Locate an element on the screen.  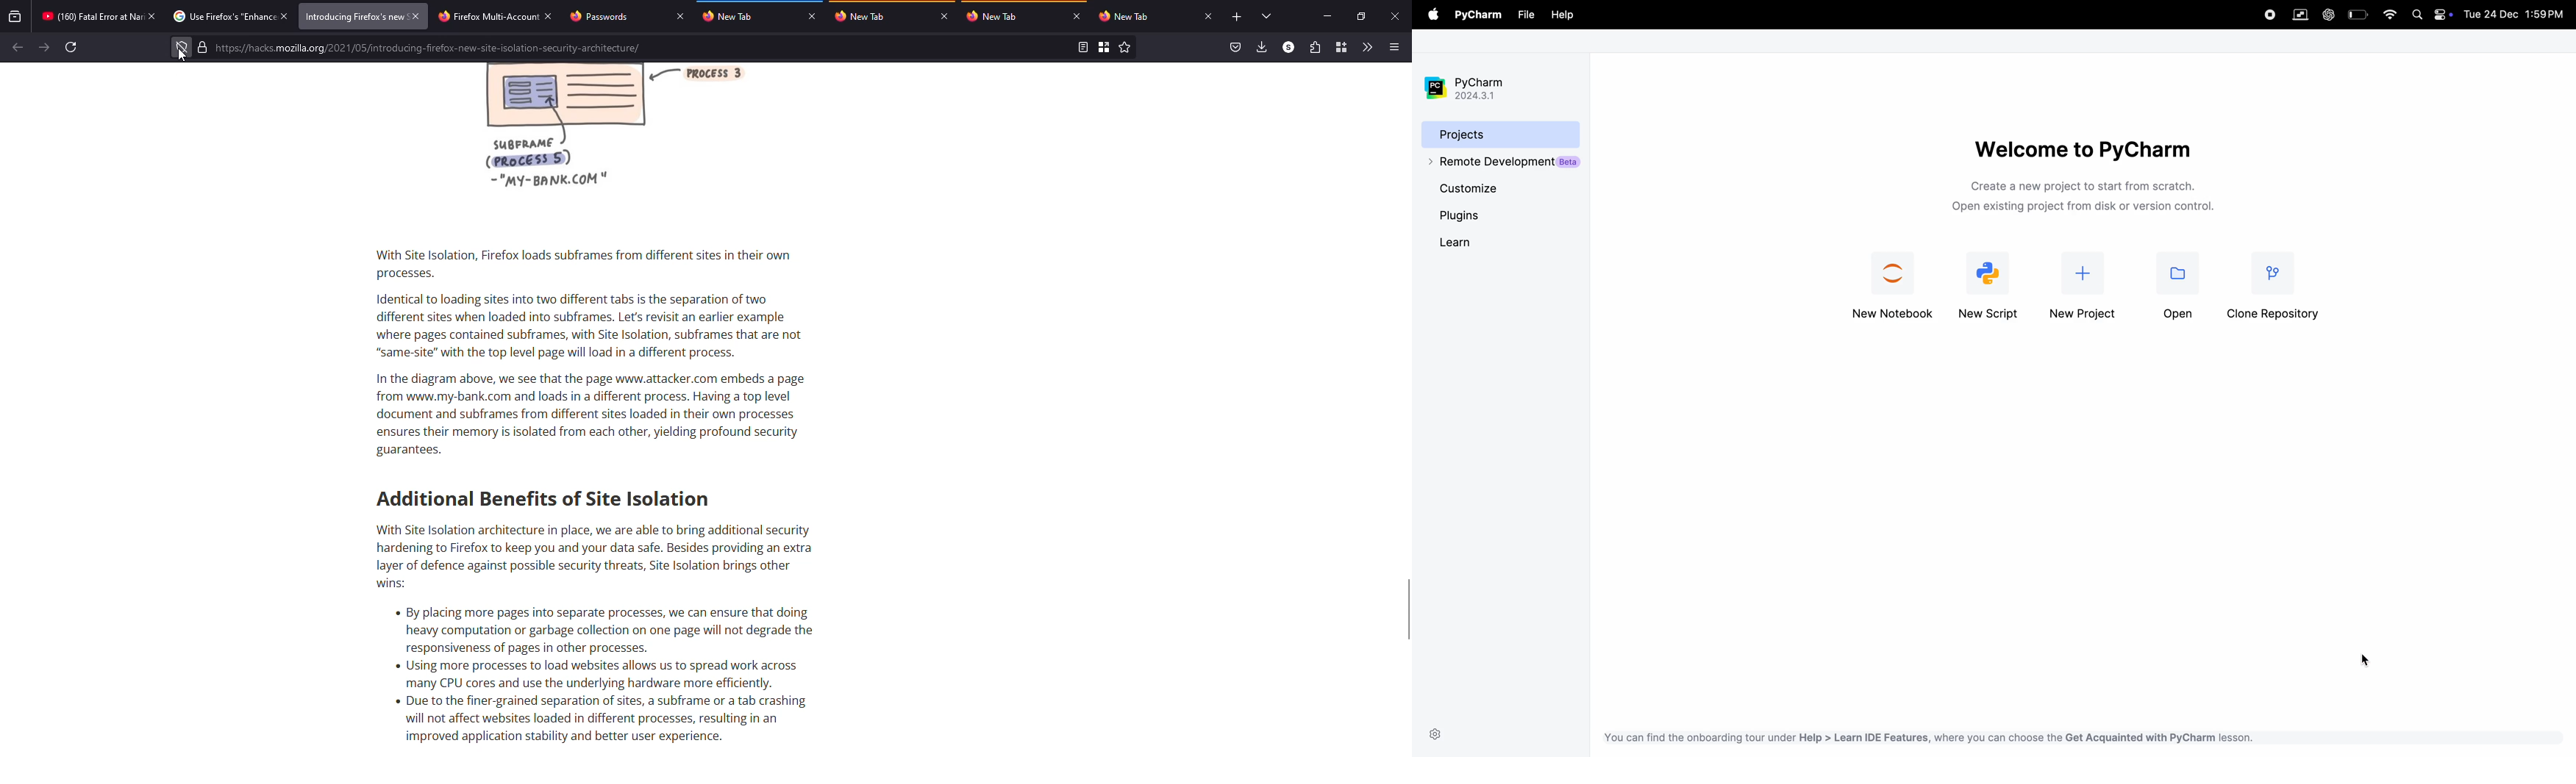
tab is located at coordinates (603, 16).